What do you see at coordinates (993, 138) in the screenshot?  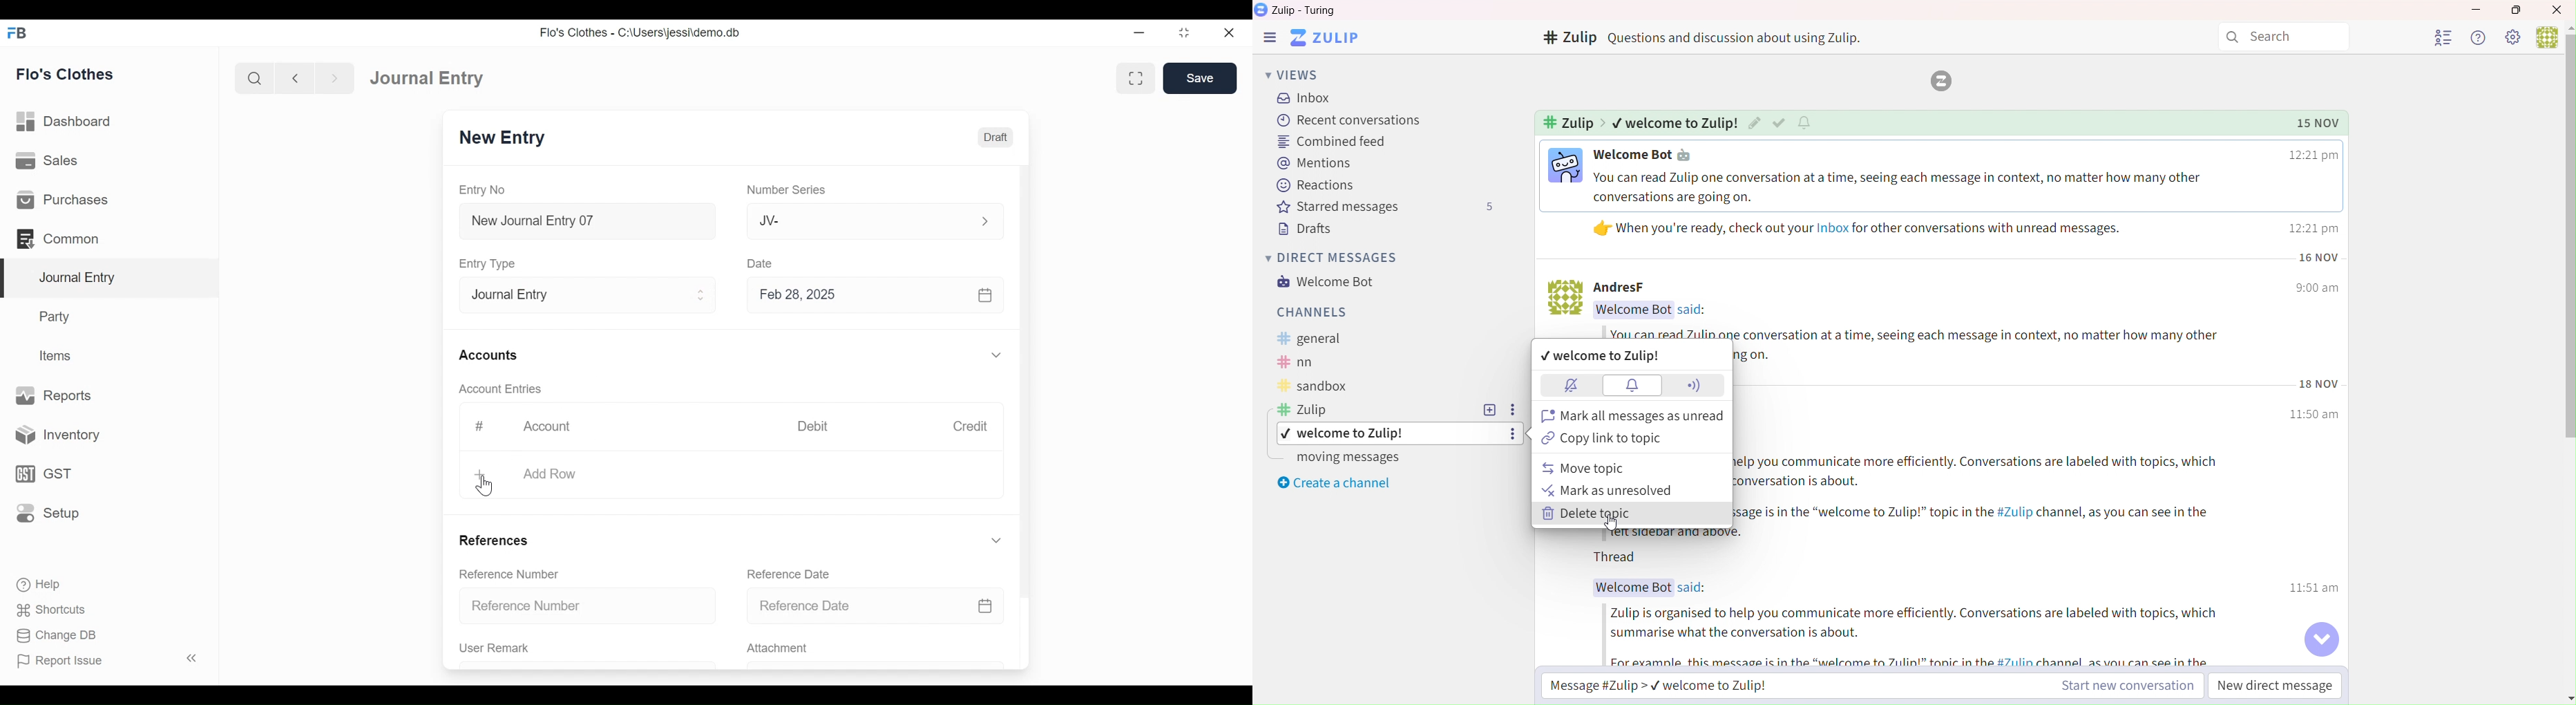 I see `Draft` at bounding box center [993, 138].